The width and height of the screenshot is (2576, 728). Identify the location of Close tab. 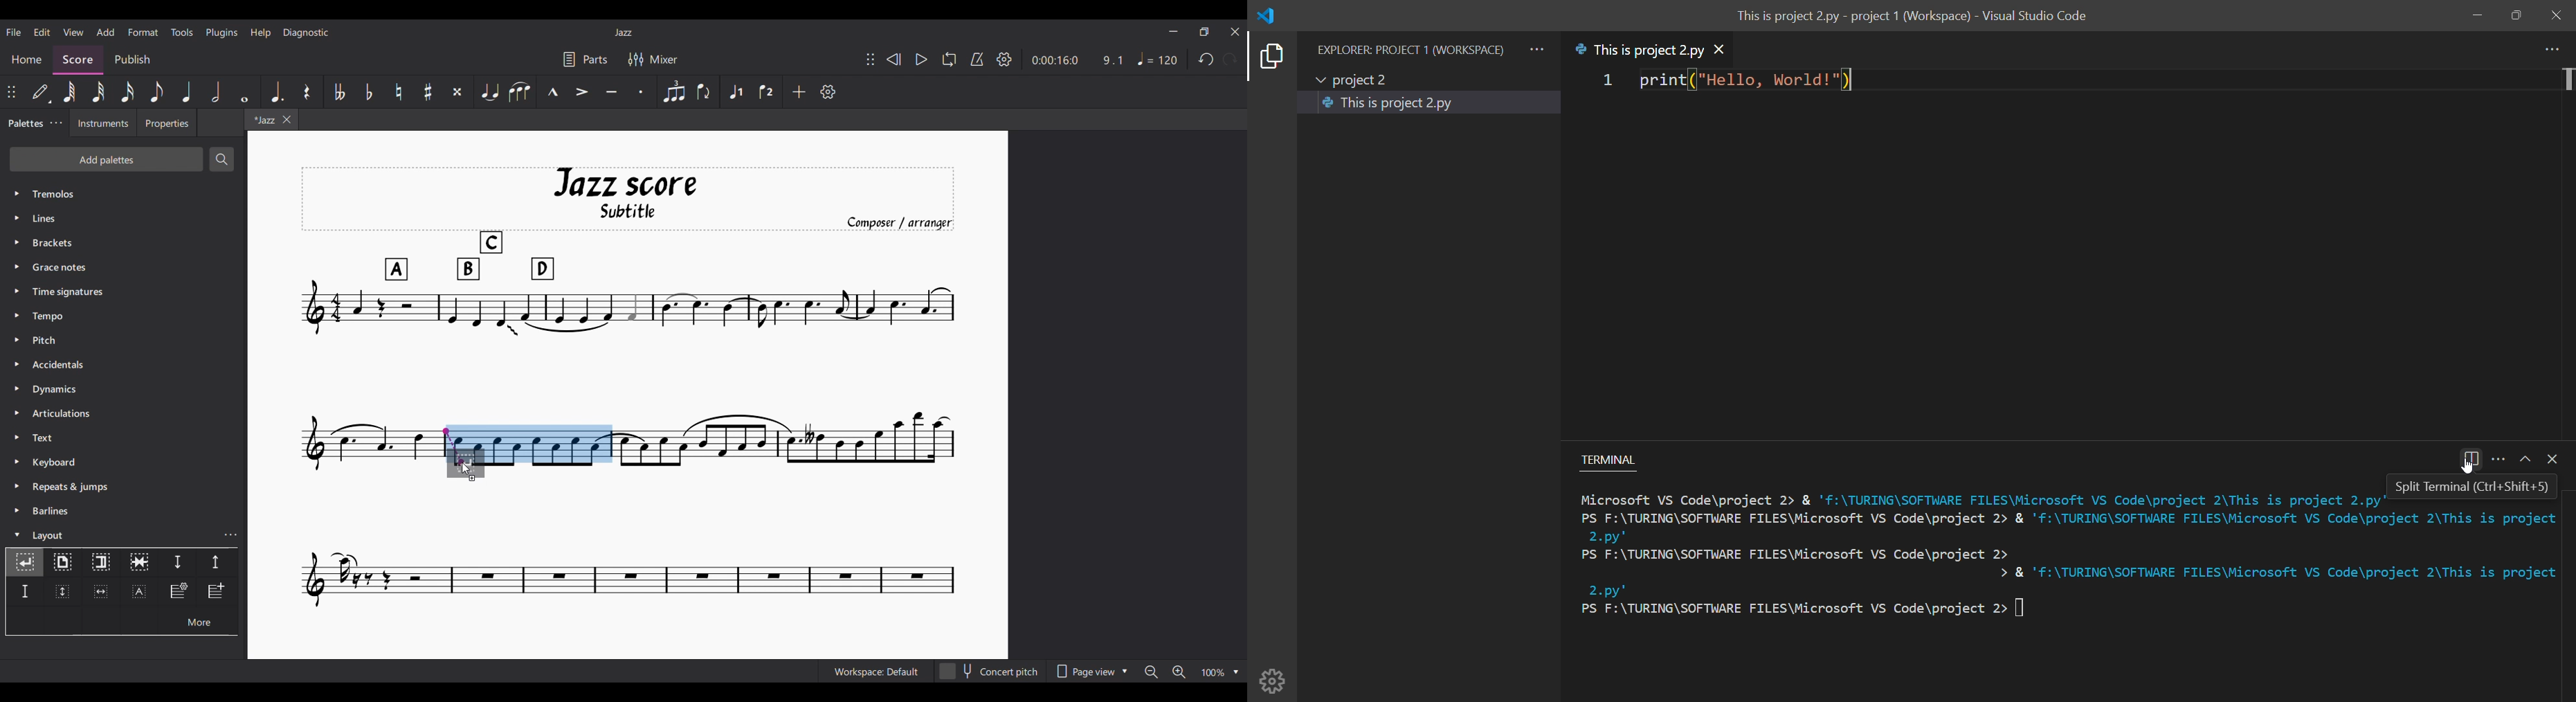
(287, 120).